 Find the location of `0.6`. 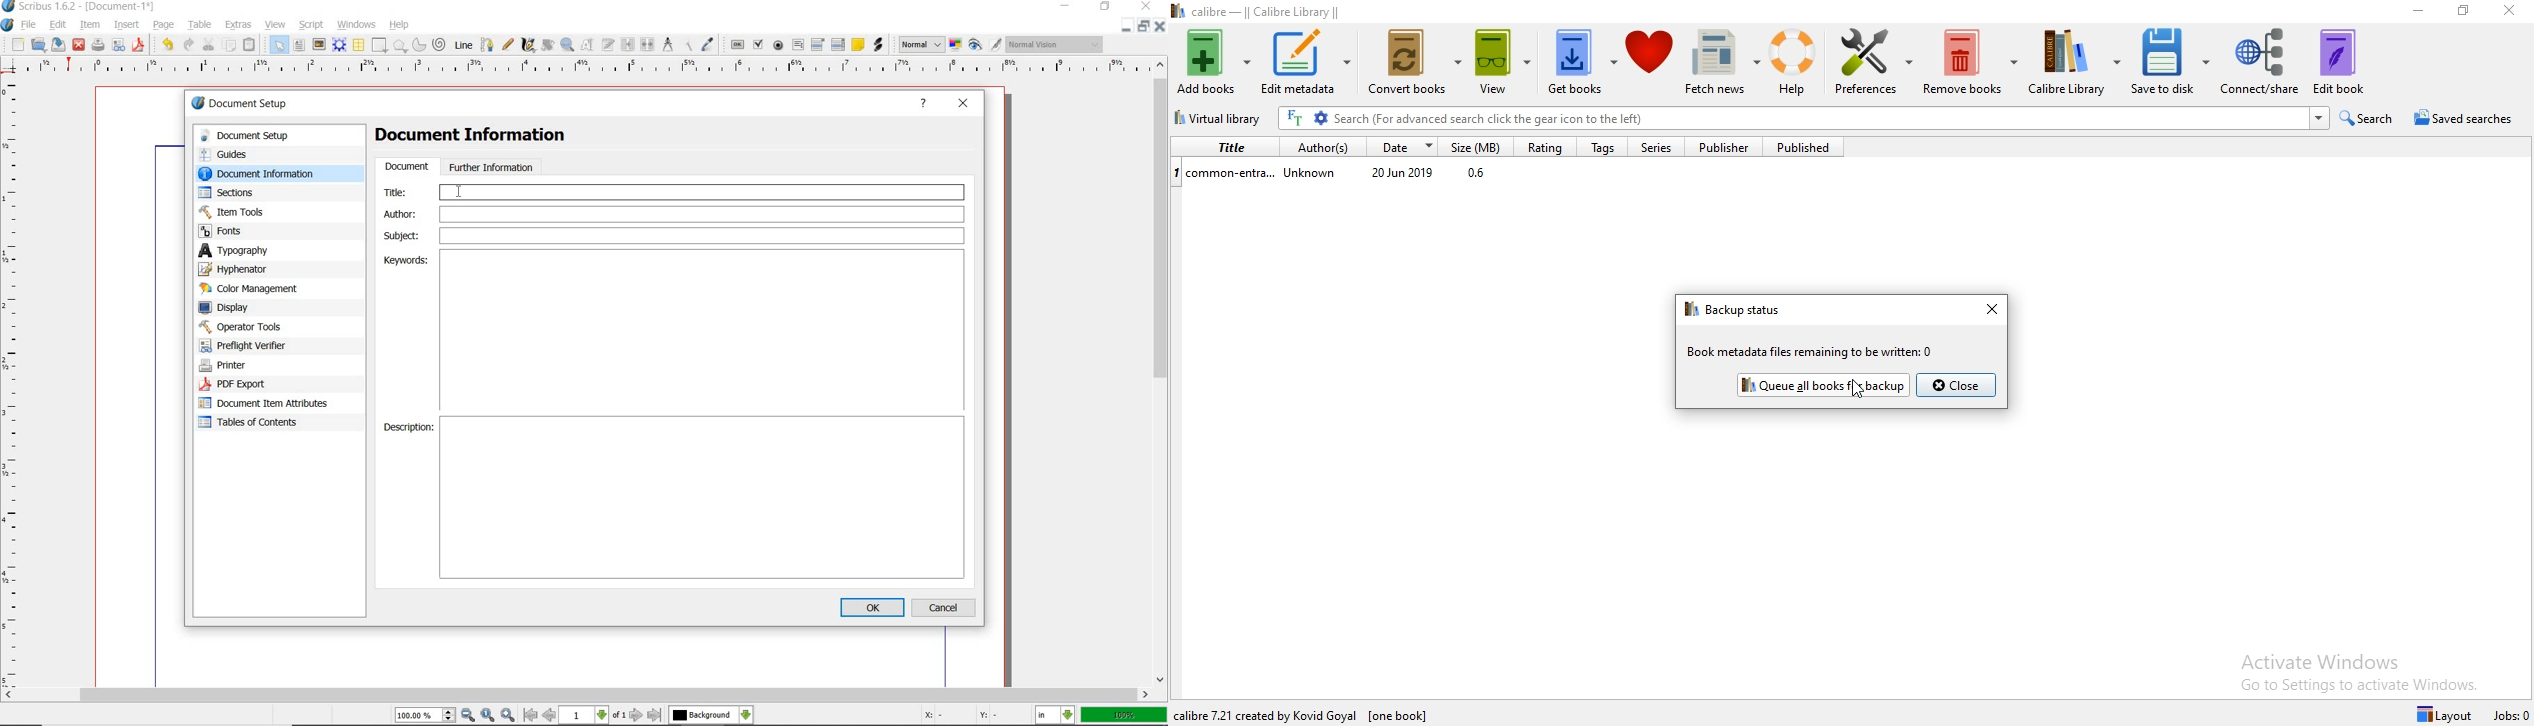

0.6 is located at coordinates (1481, 175).